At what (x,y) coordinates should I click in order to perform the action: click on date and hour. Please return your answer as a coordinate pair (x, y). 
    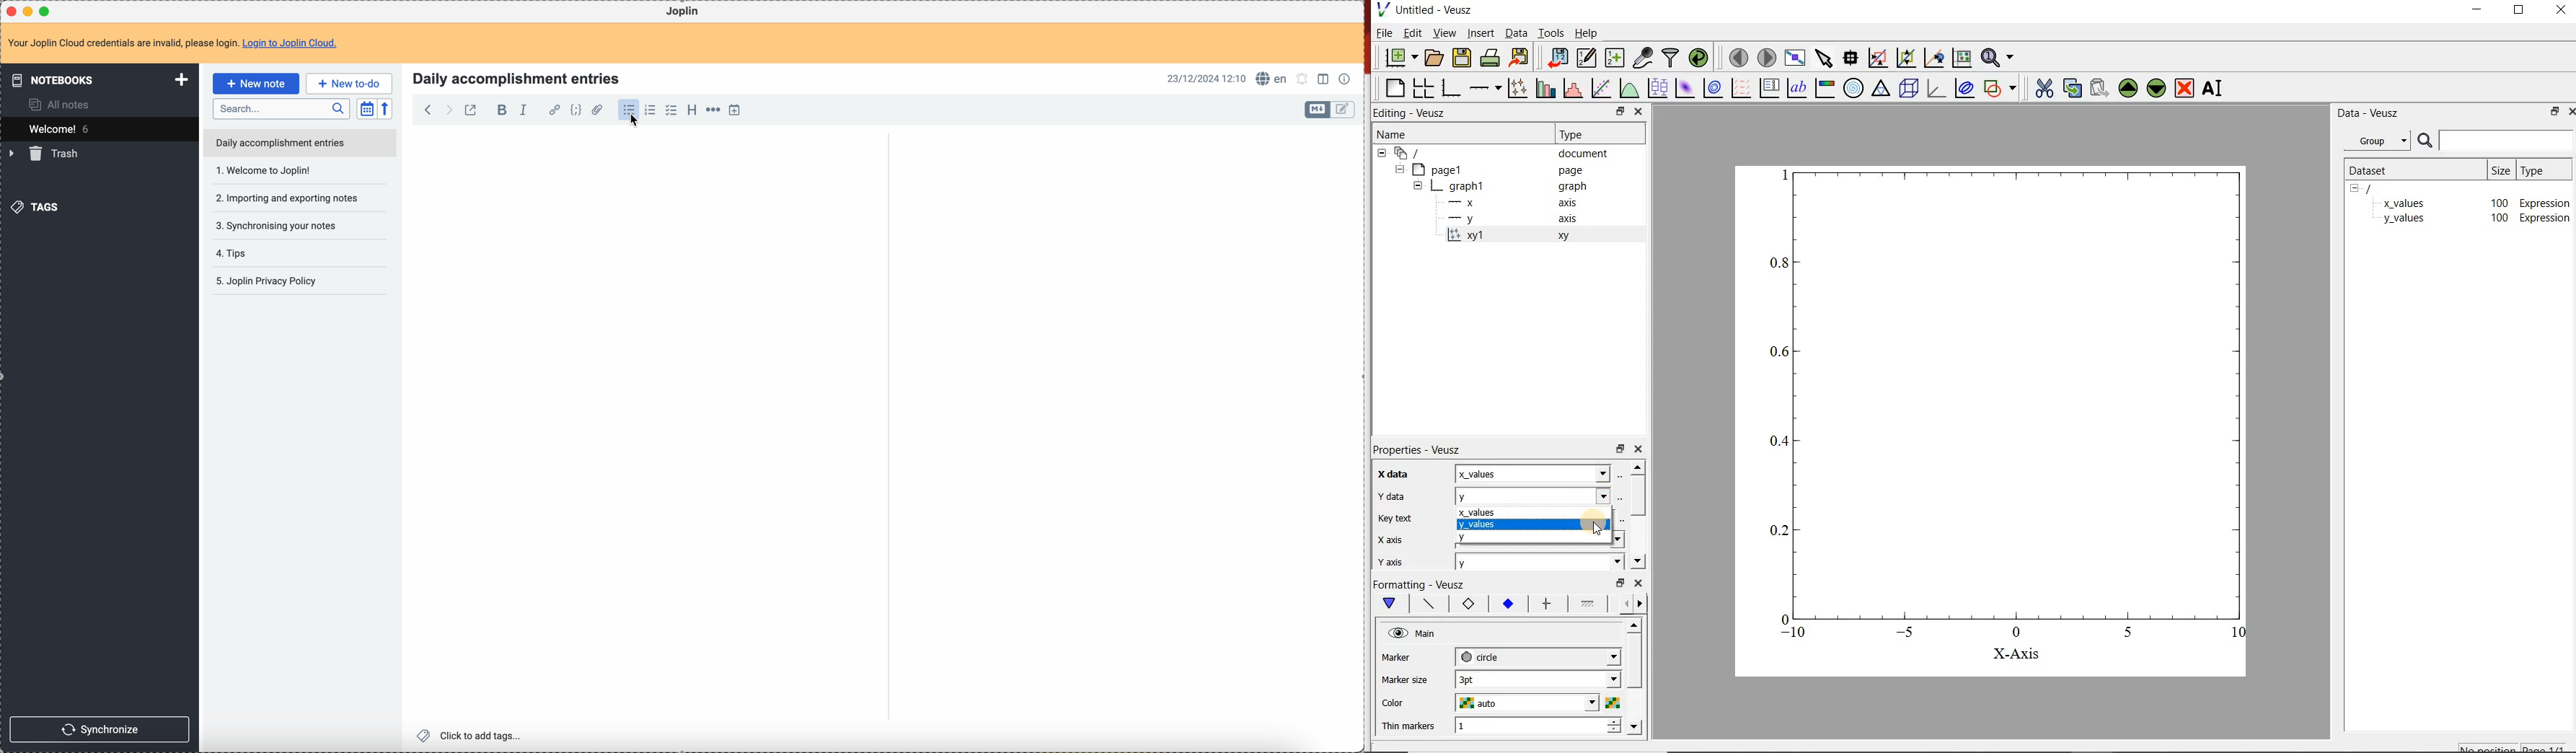
    Looking at the image, I should click on (1204, 78).